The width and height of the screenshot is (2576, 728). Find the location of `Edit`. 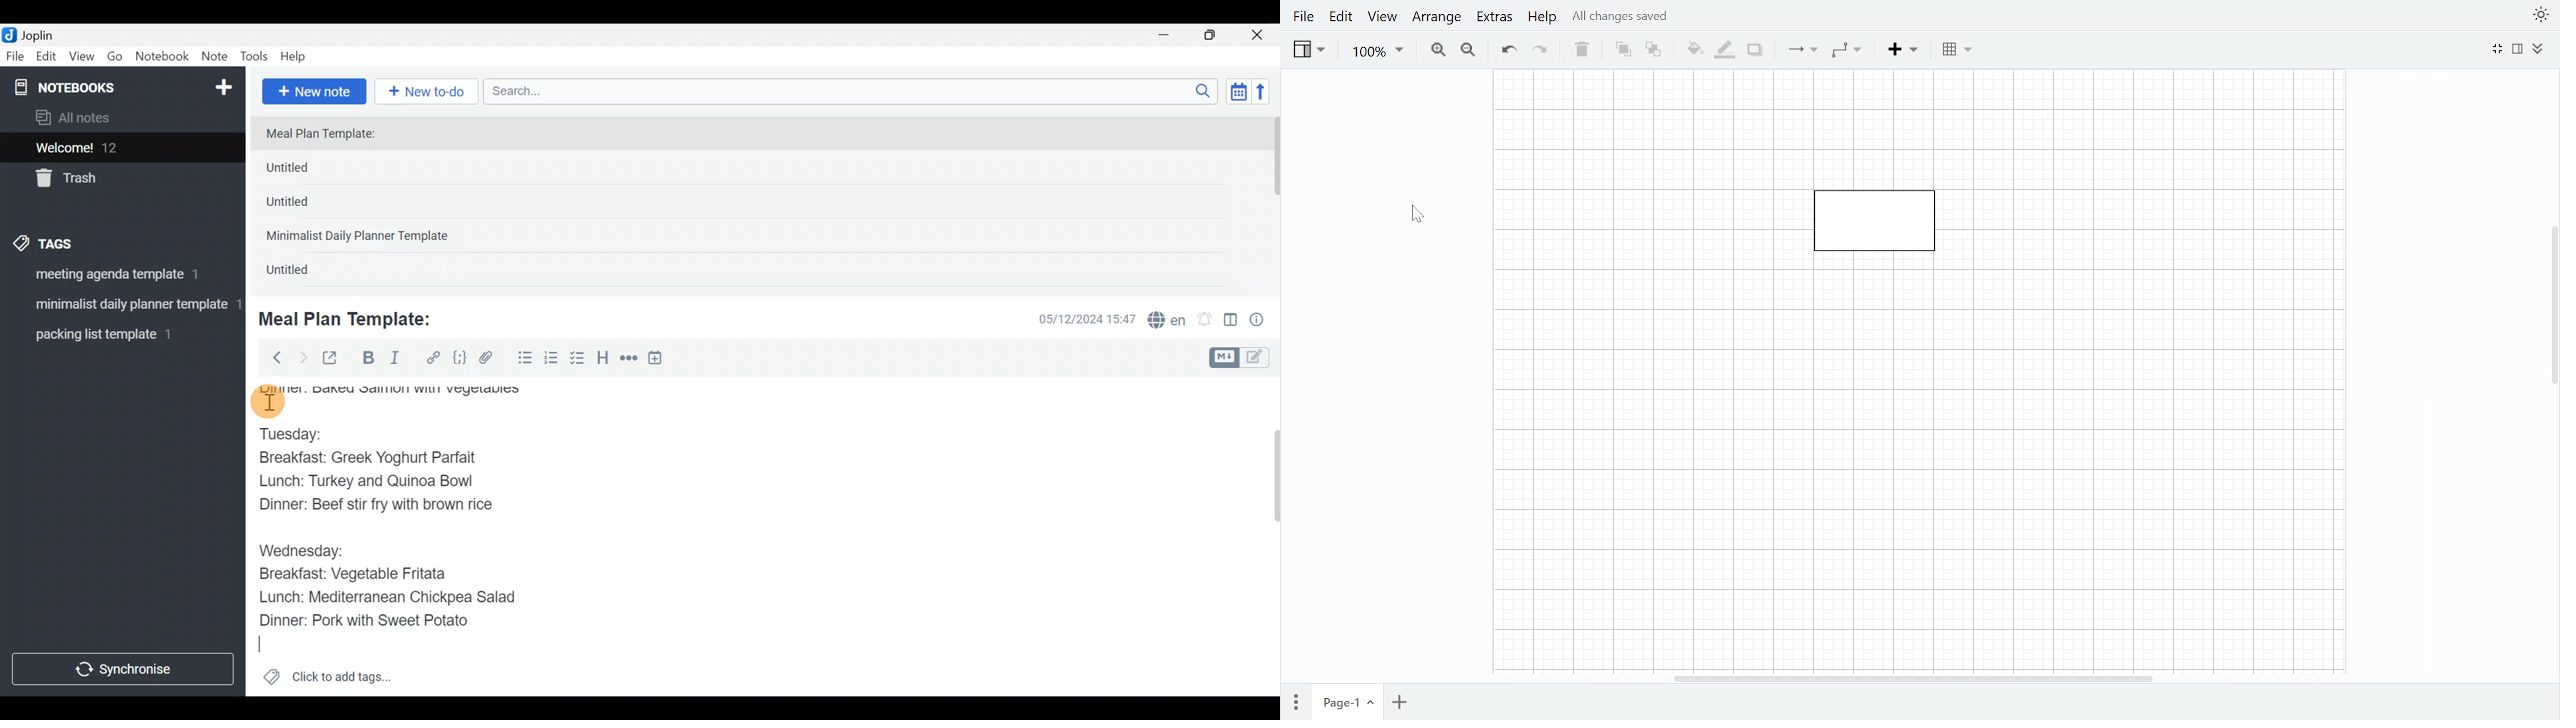

Edit is located at coordinates (47, 59).